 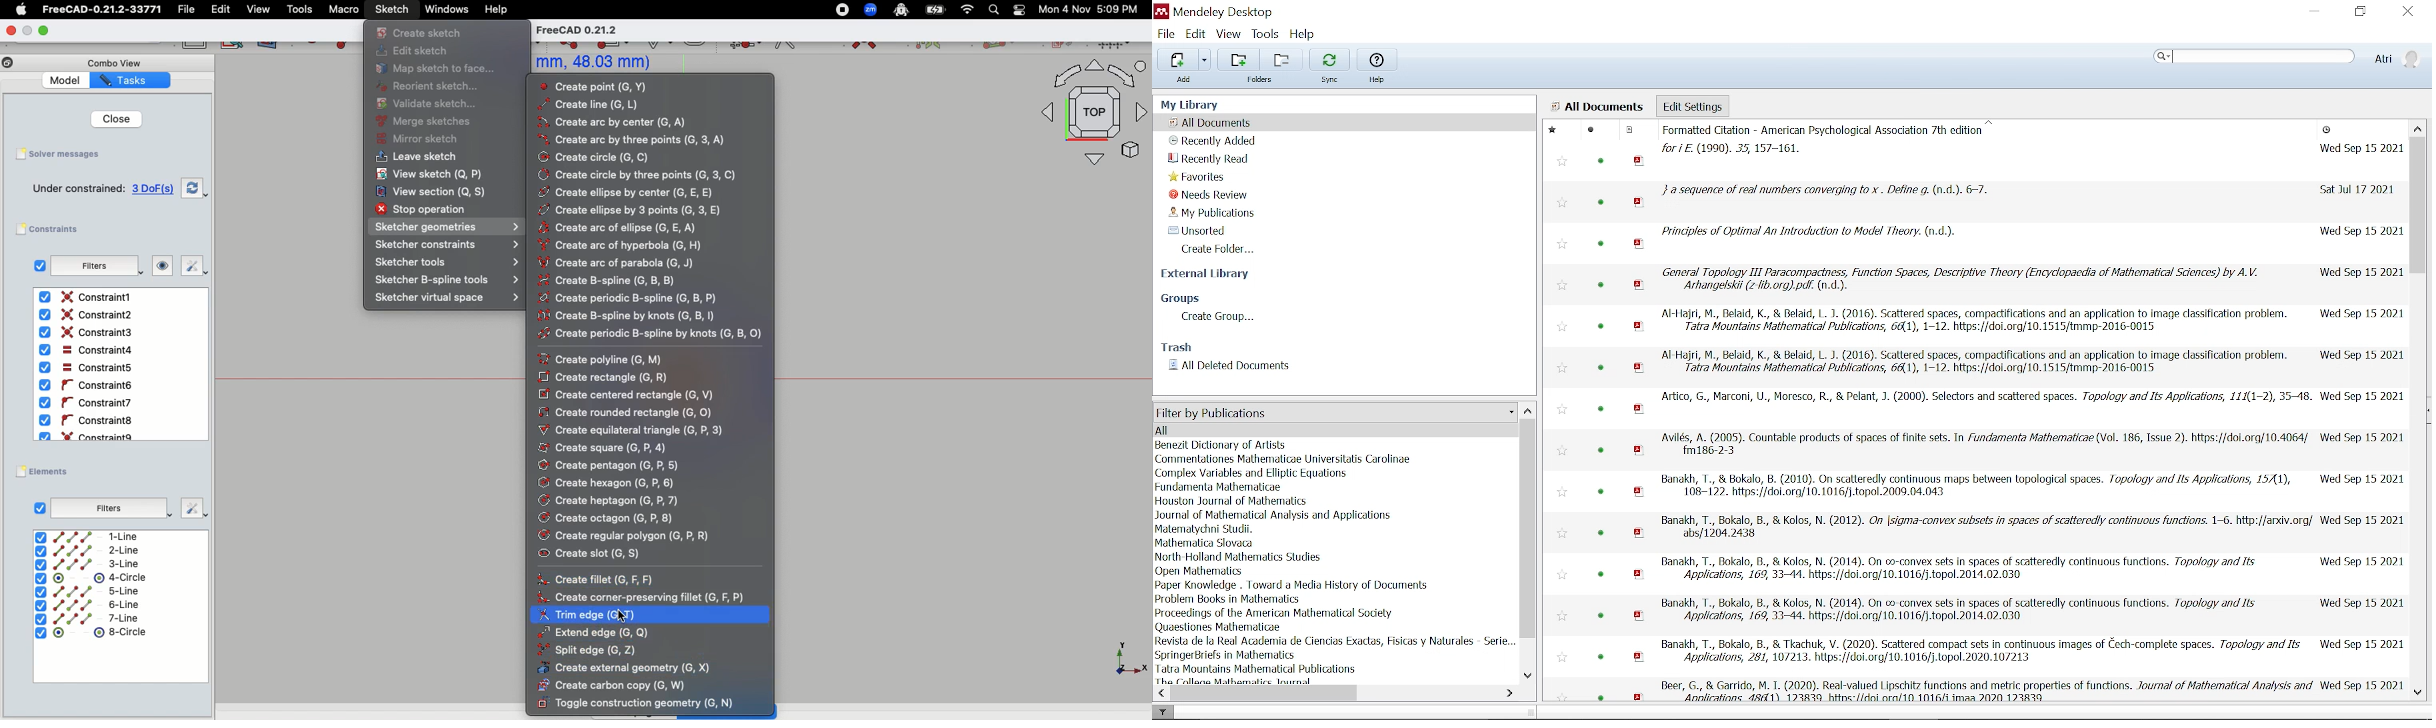 What do you see at coordinates (630, 430) in the screenshot?
I see `Create equilateral triangle` at bounding box center [630, 430].